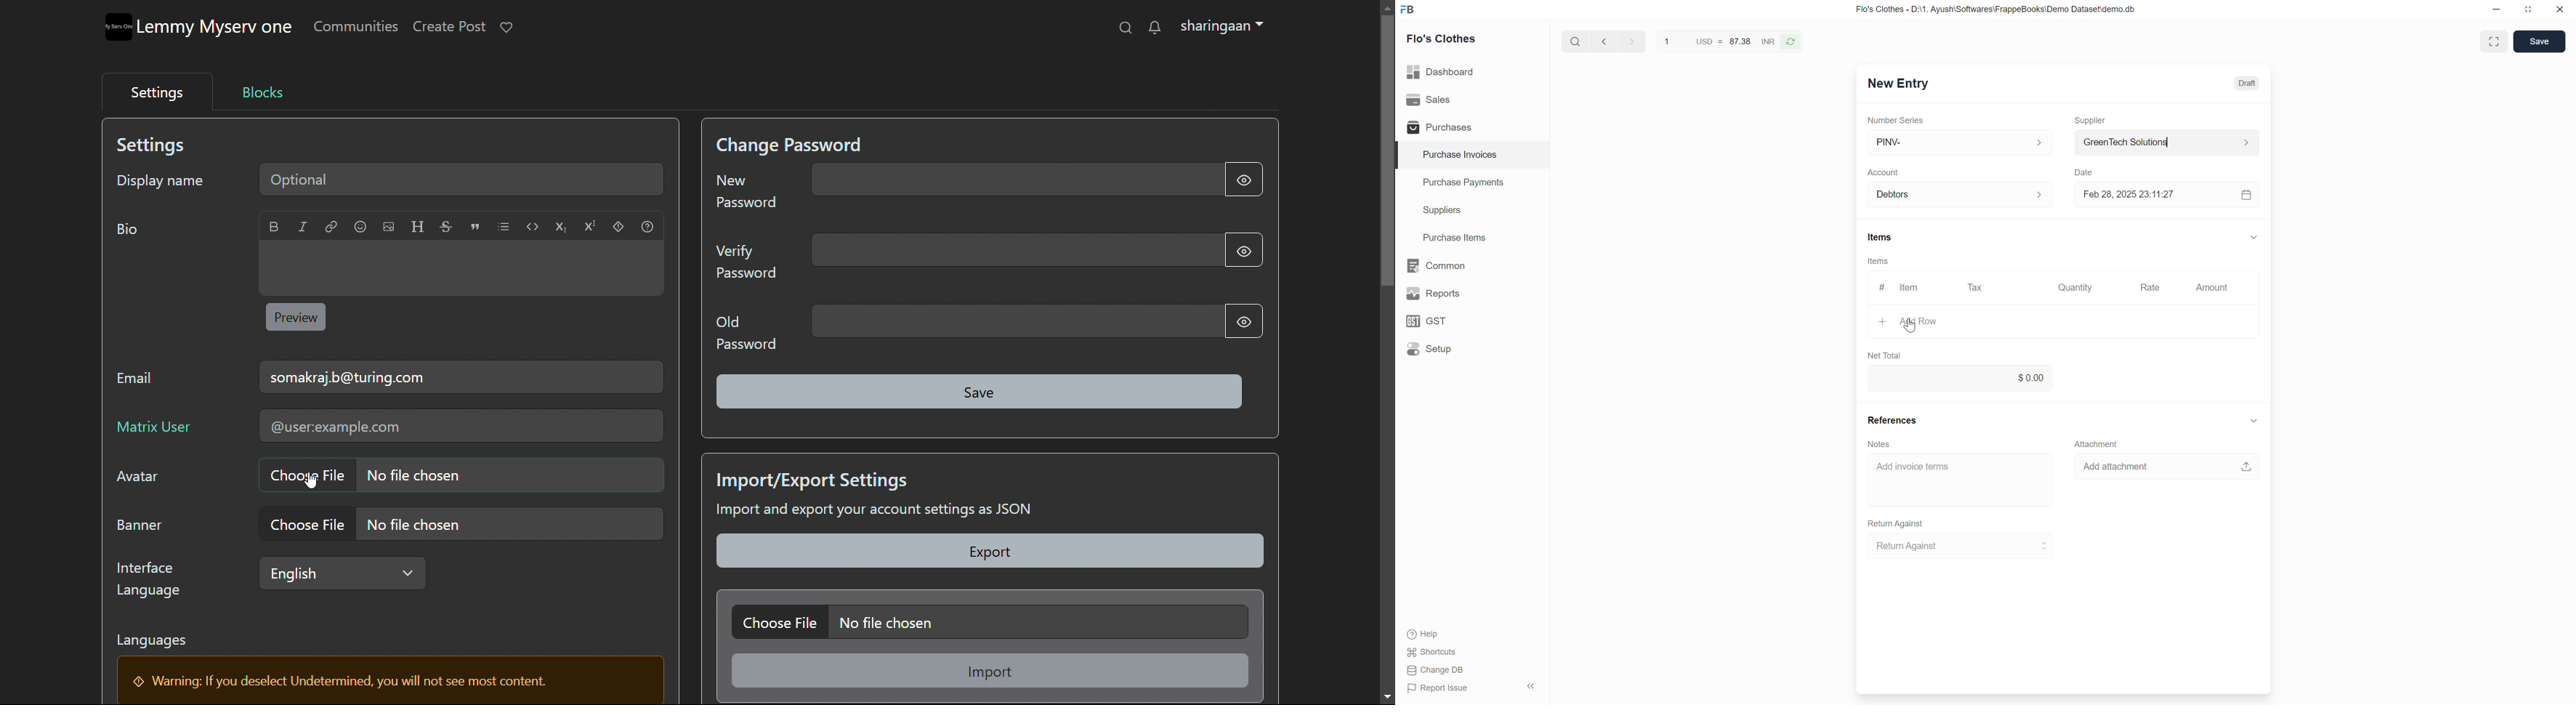 The height and width of the screenshot is (728, 2576). I want to click on Number Series, so click(1895, 120).